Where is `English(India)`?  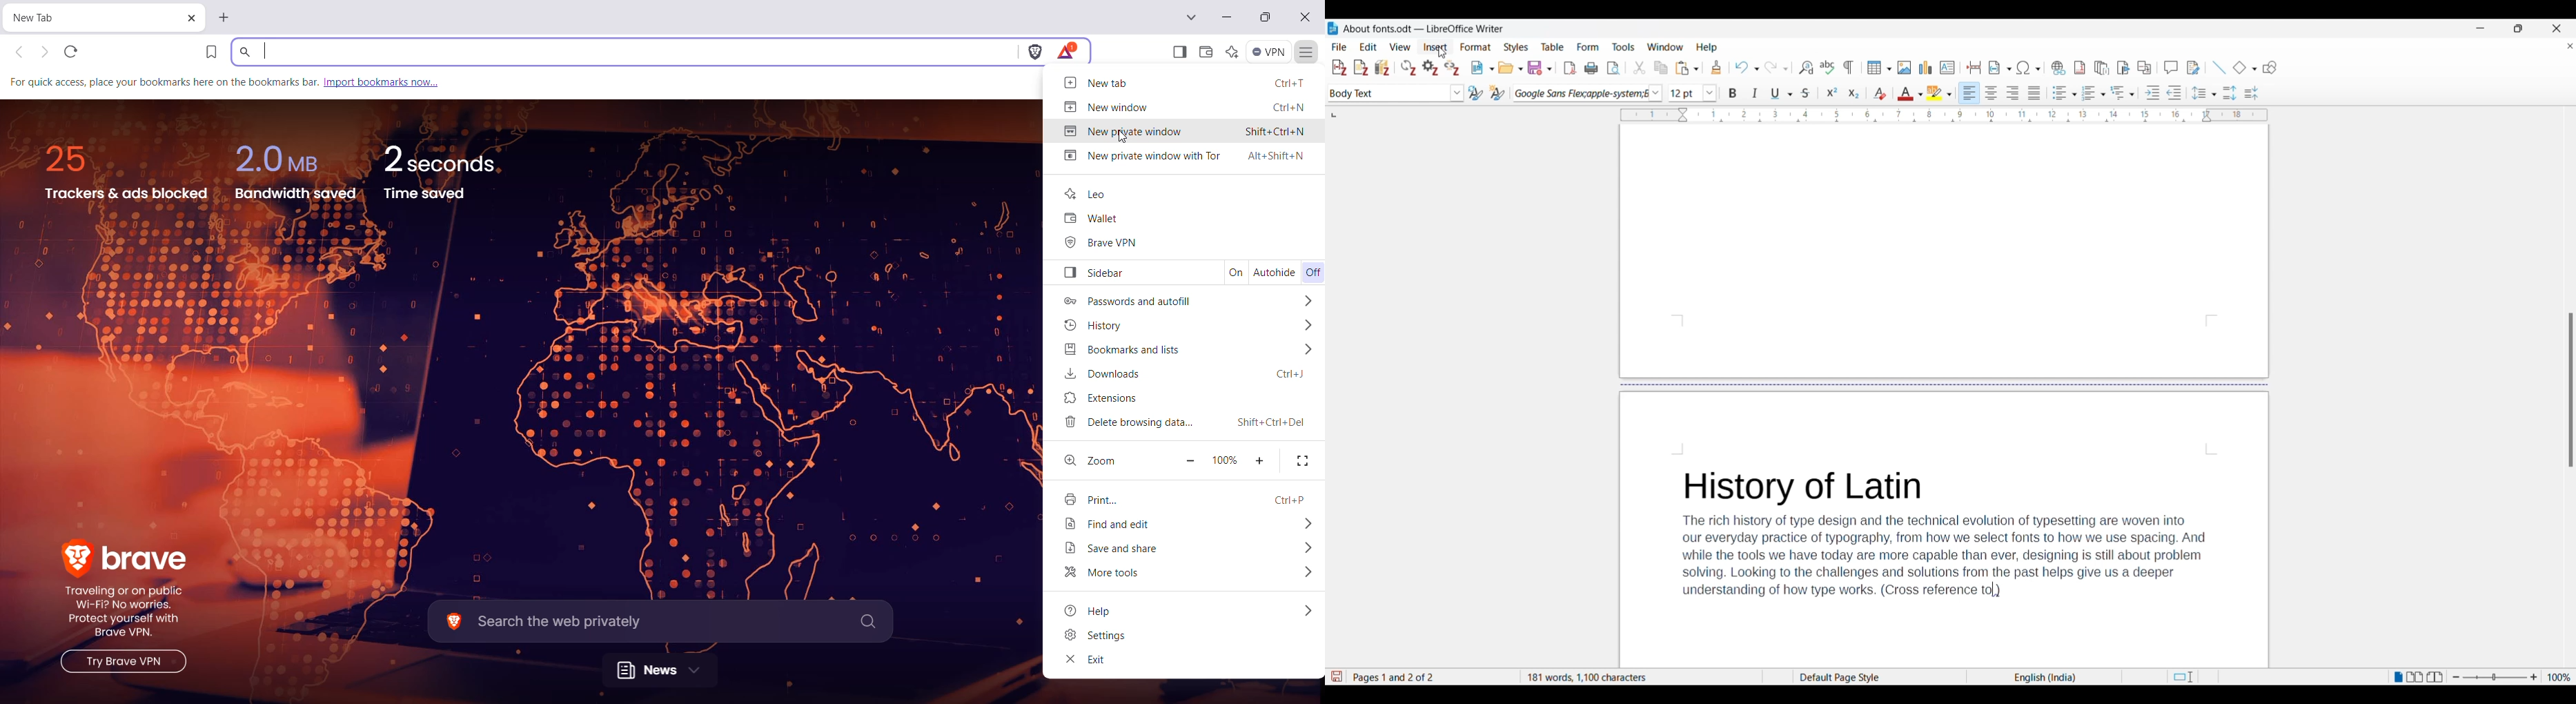 English(India) is located at coordinates (2034, 677).